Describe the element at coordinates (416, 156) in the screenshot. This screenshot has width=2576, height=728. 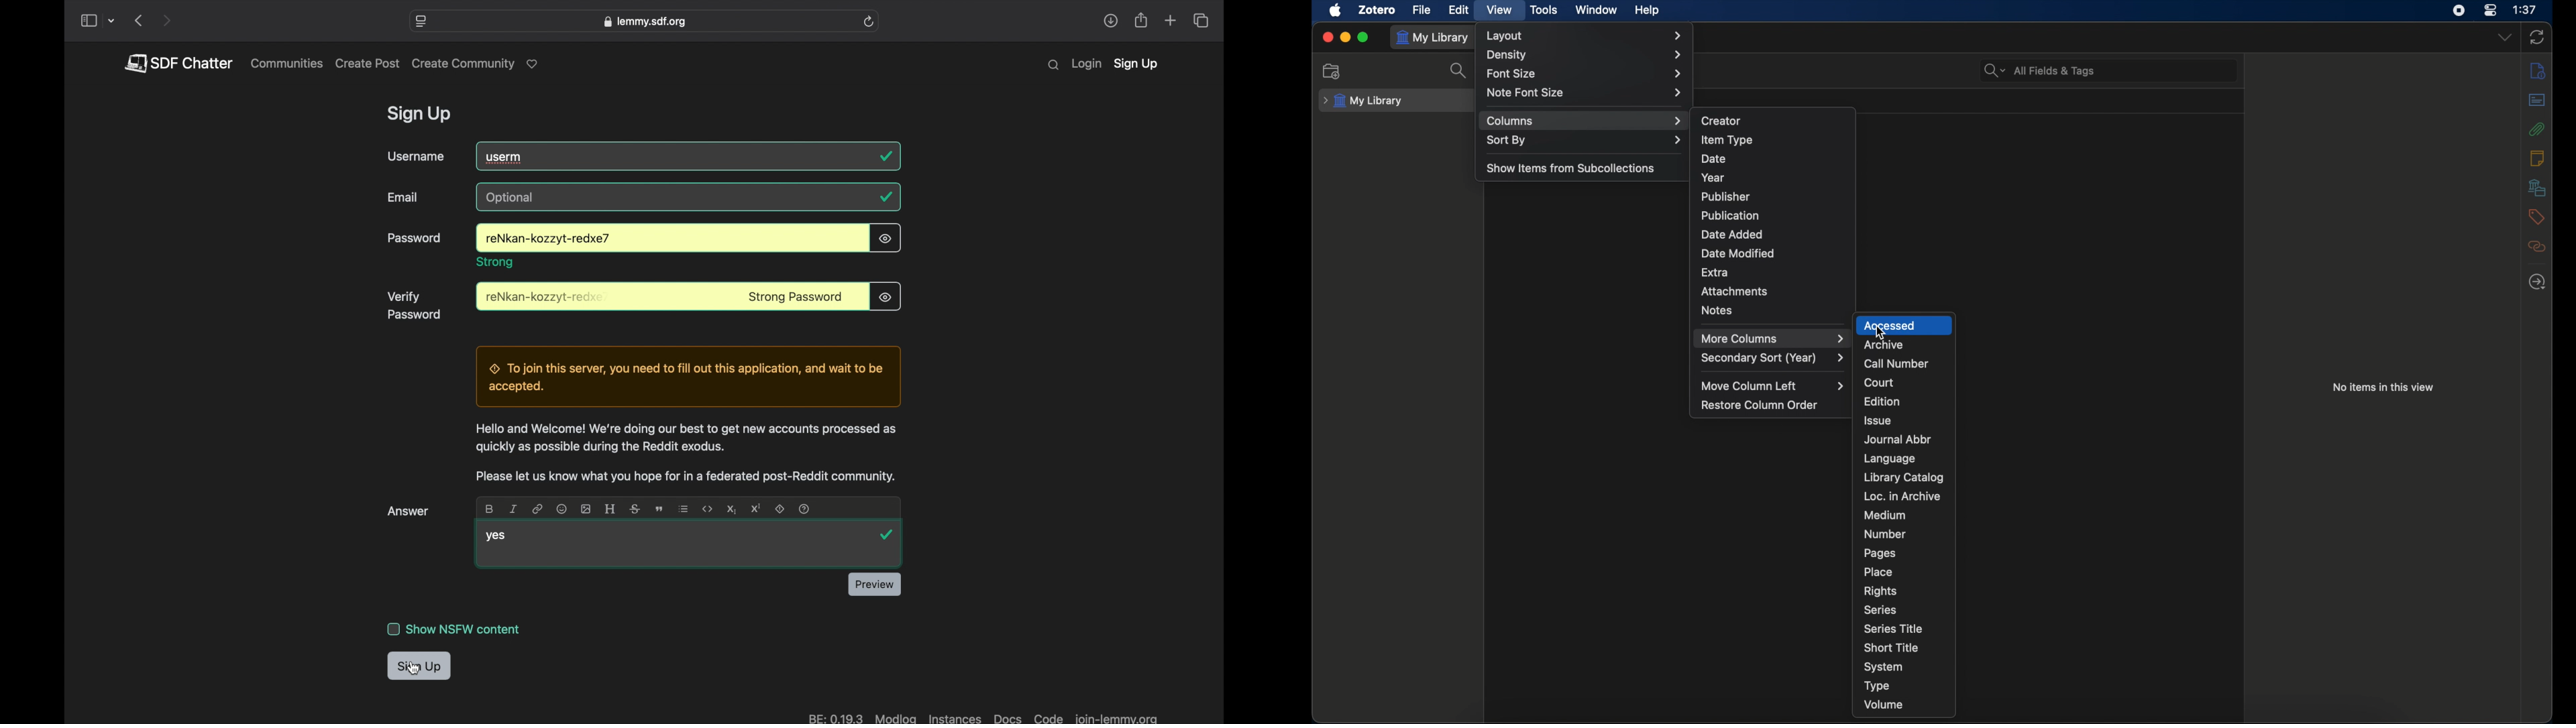
I see `username` at that location.